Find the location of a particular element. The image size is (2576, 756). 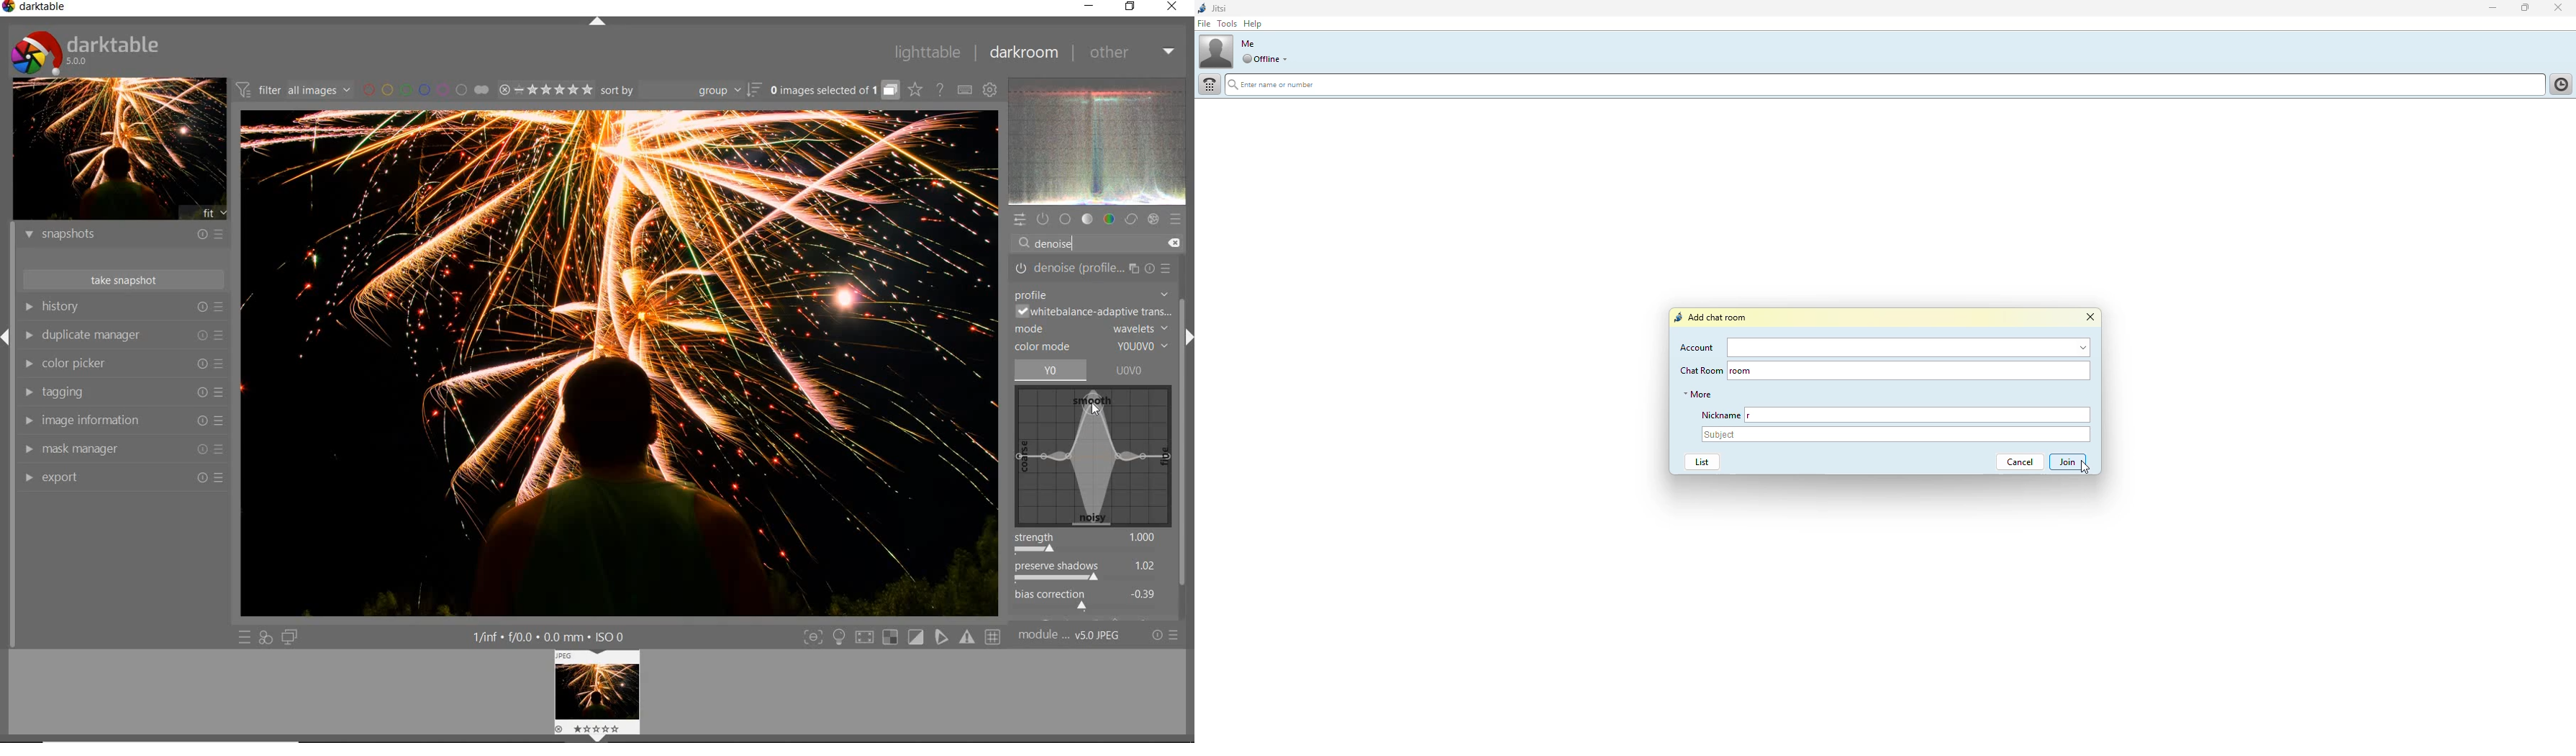

more is located at coordinates (1698, 394).